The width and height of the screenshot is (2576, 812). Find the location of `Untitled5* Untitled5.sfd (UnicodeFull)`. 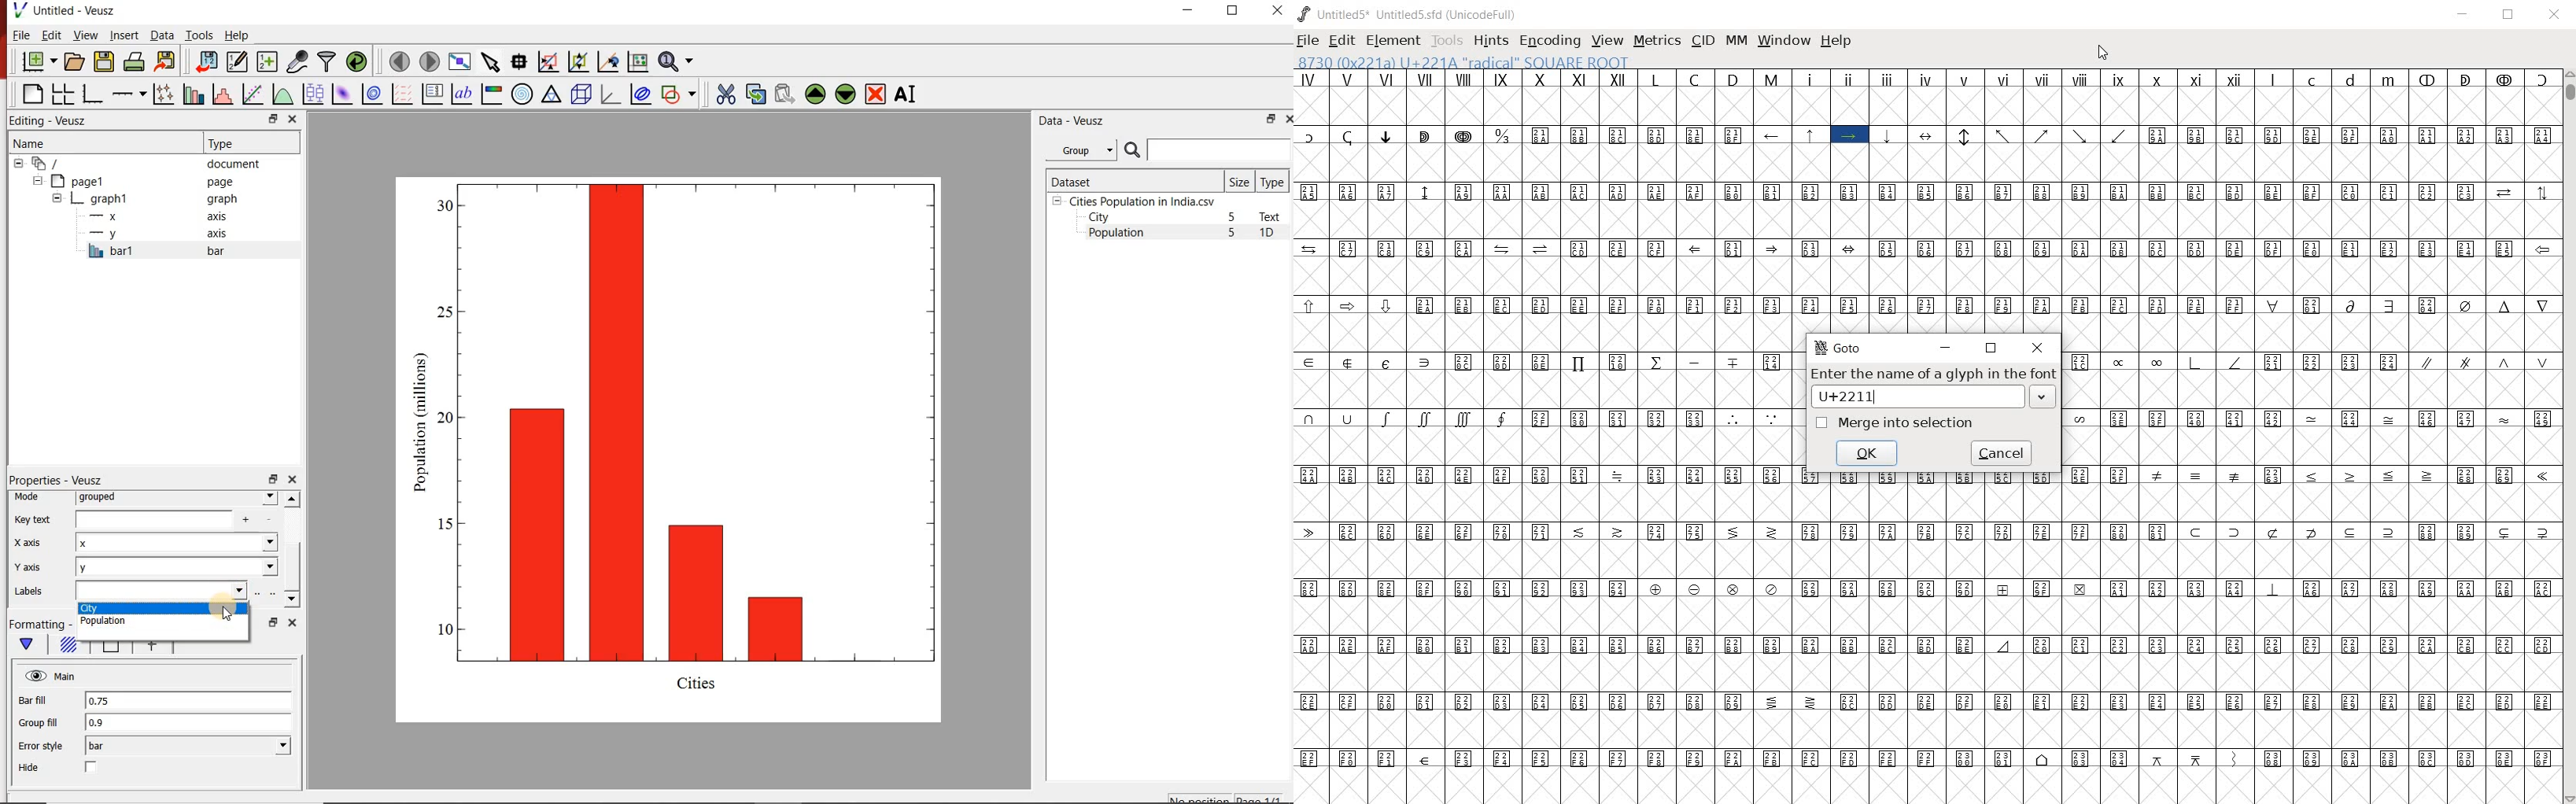

Untitled5* Untitled5.sfd (UnicodeFull) is located at coordinates (1411, 14).